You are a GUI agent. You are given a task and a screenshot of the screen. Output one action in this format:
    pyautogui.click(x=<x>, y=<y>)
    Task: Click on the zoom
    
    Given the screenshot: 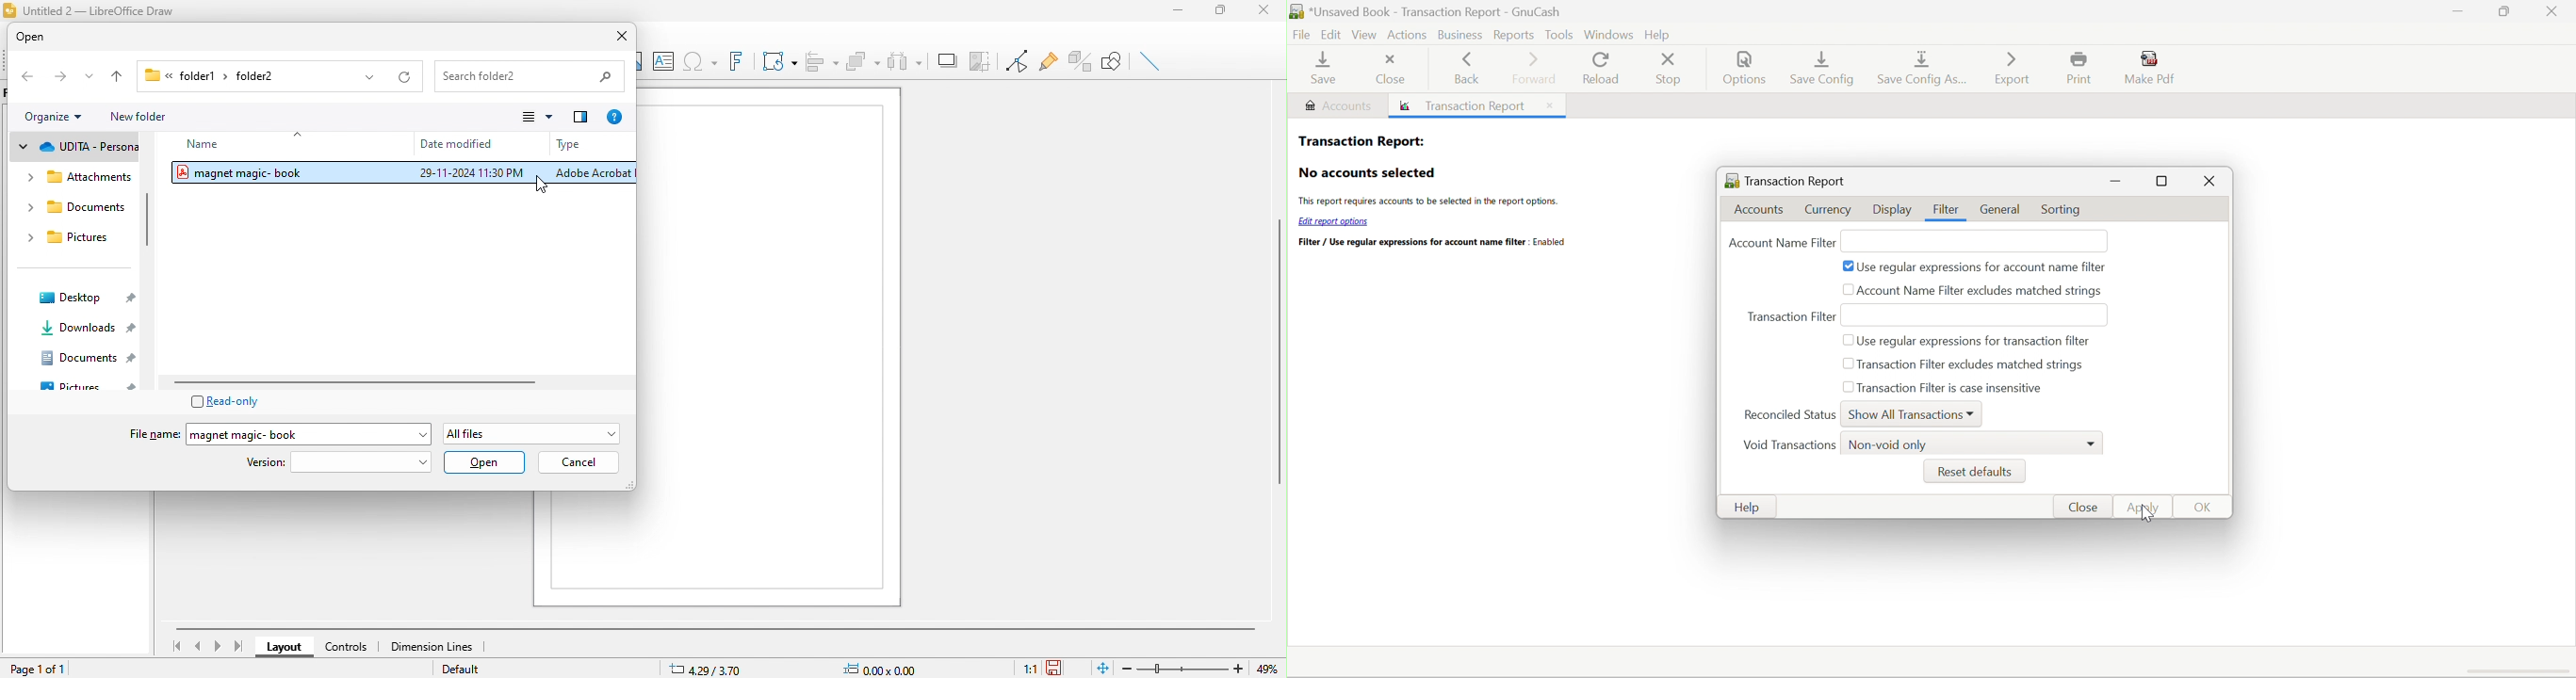 What is the action you would take?
    pyautogui.click(x=1185, y=666)
    